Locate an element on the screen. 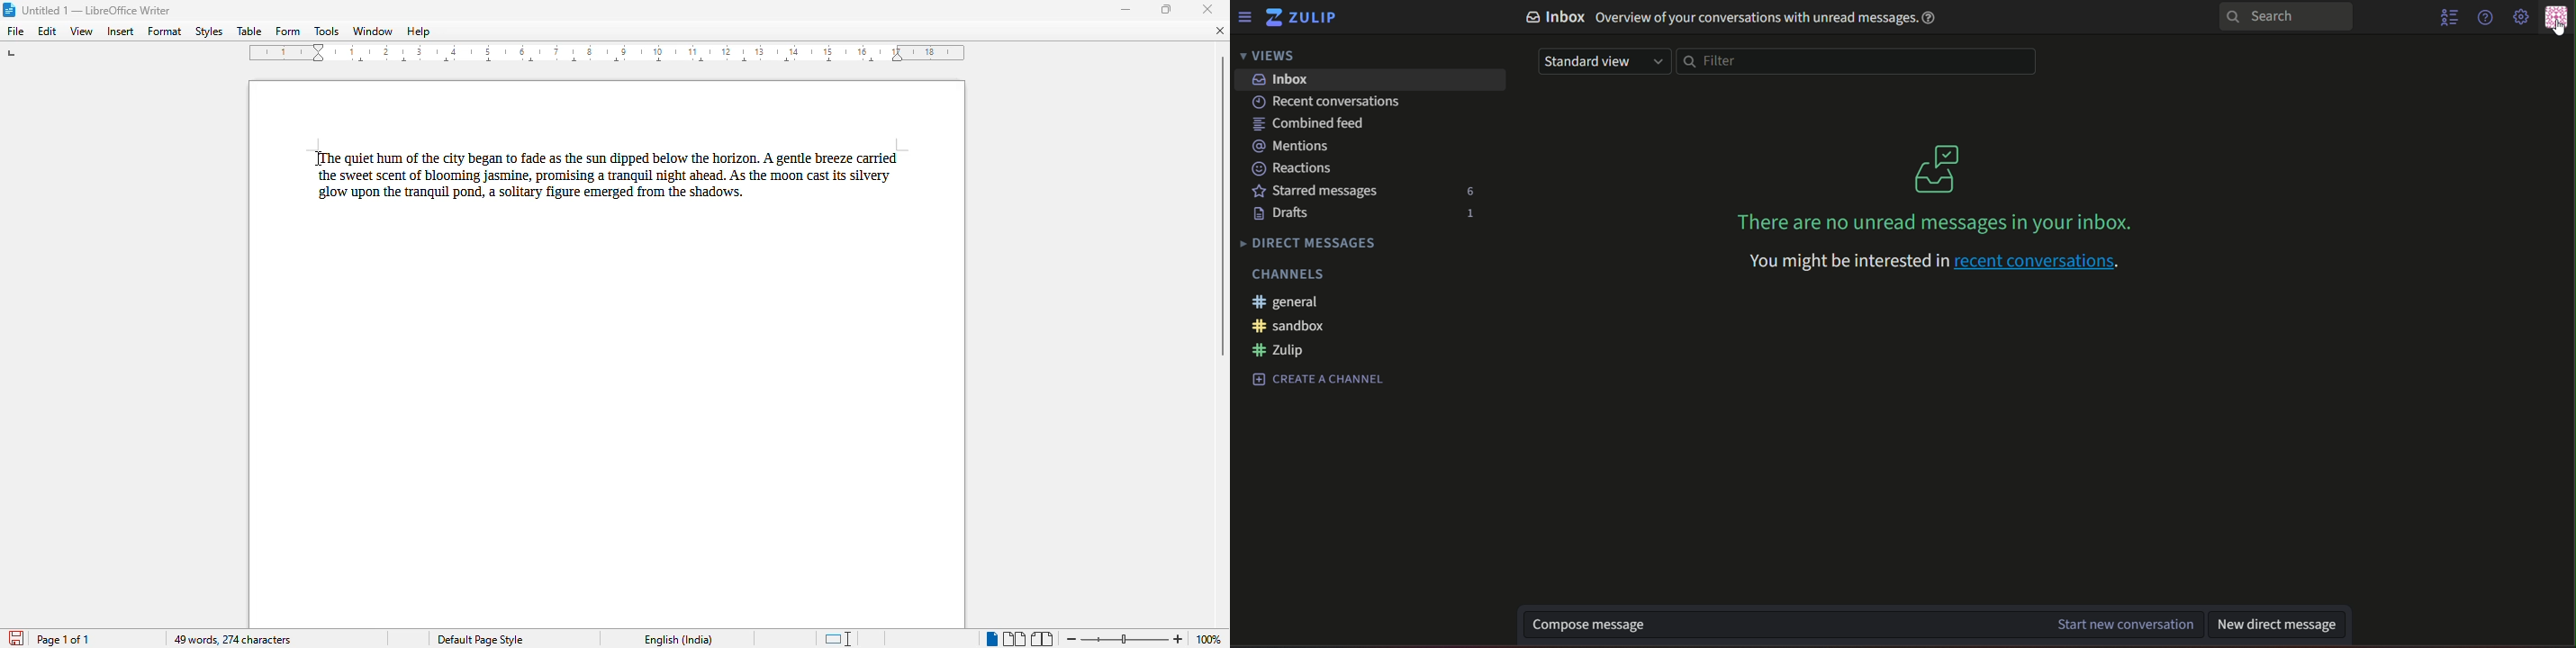 The height and width of the screenshot is (672, 2576). #zulip is located at coordinates (1285, 350).